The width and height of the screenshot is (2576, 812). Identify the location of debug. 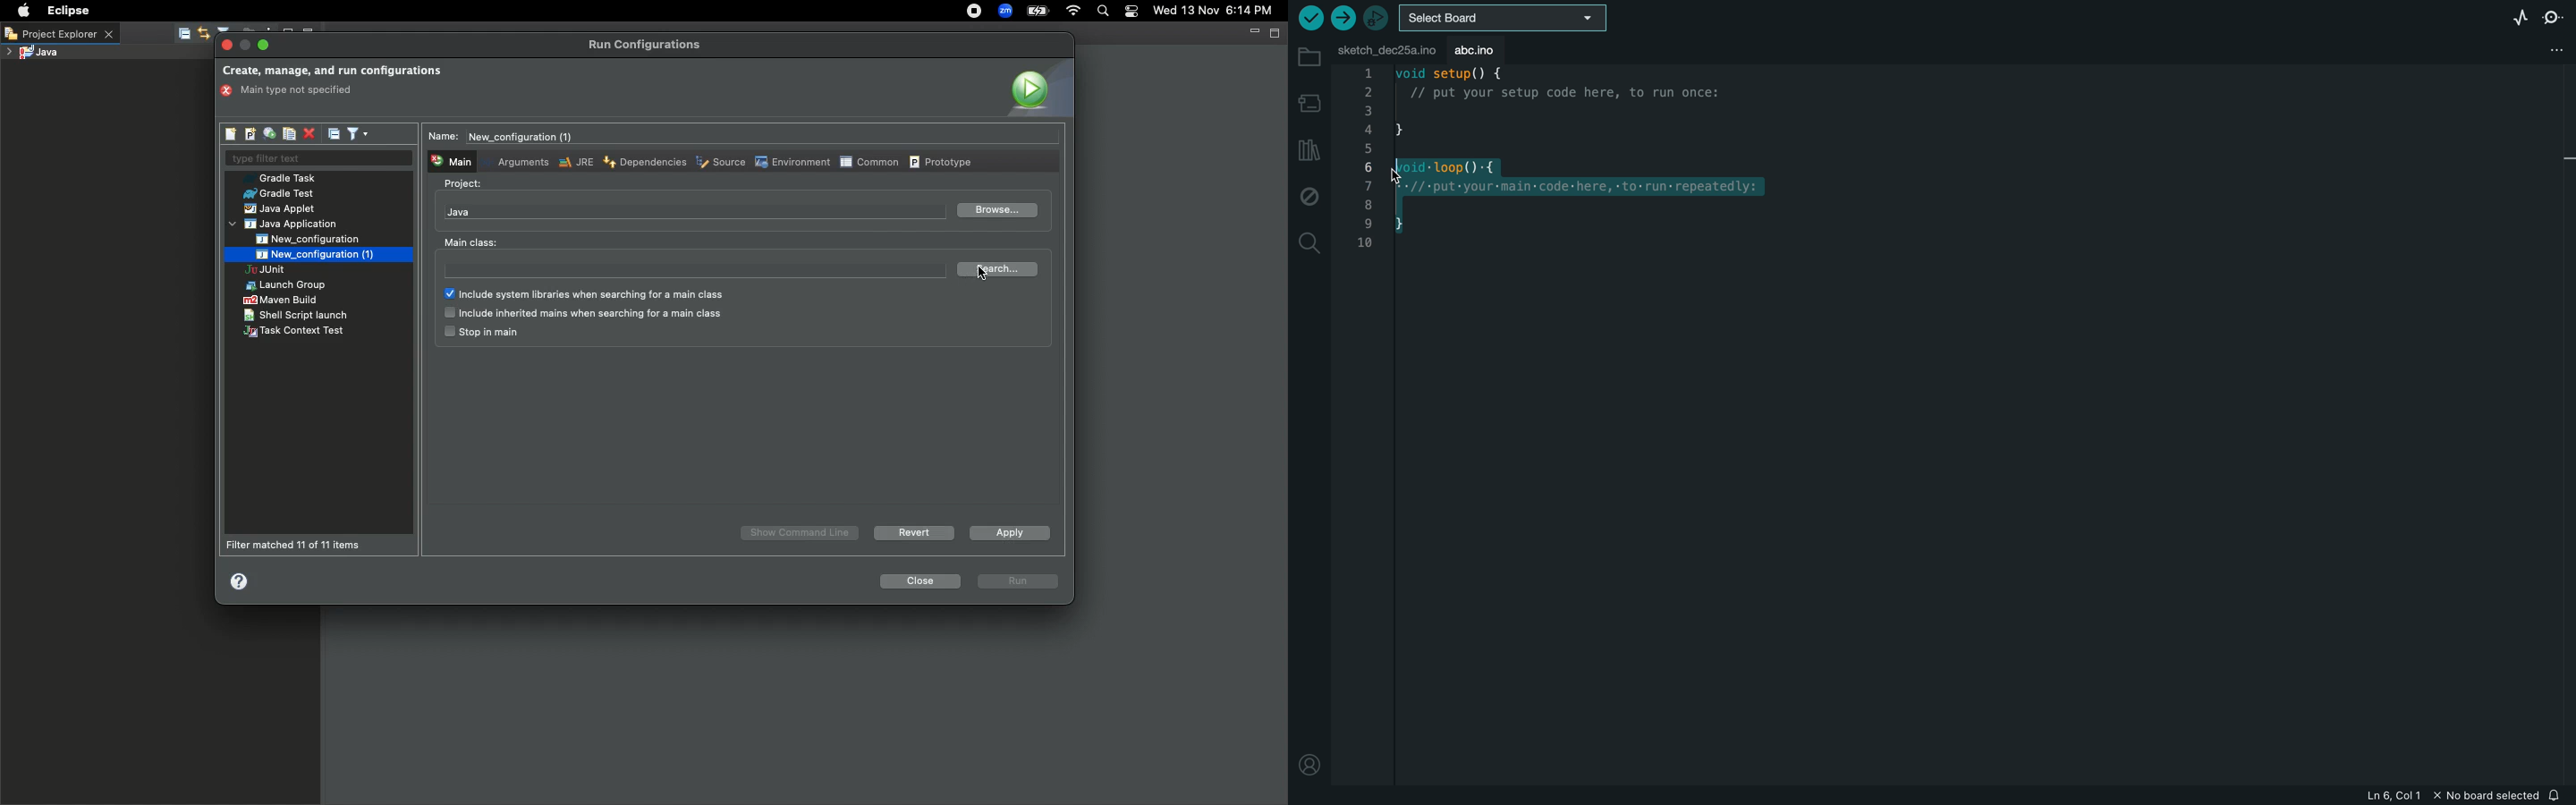
(1309, 195).